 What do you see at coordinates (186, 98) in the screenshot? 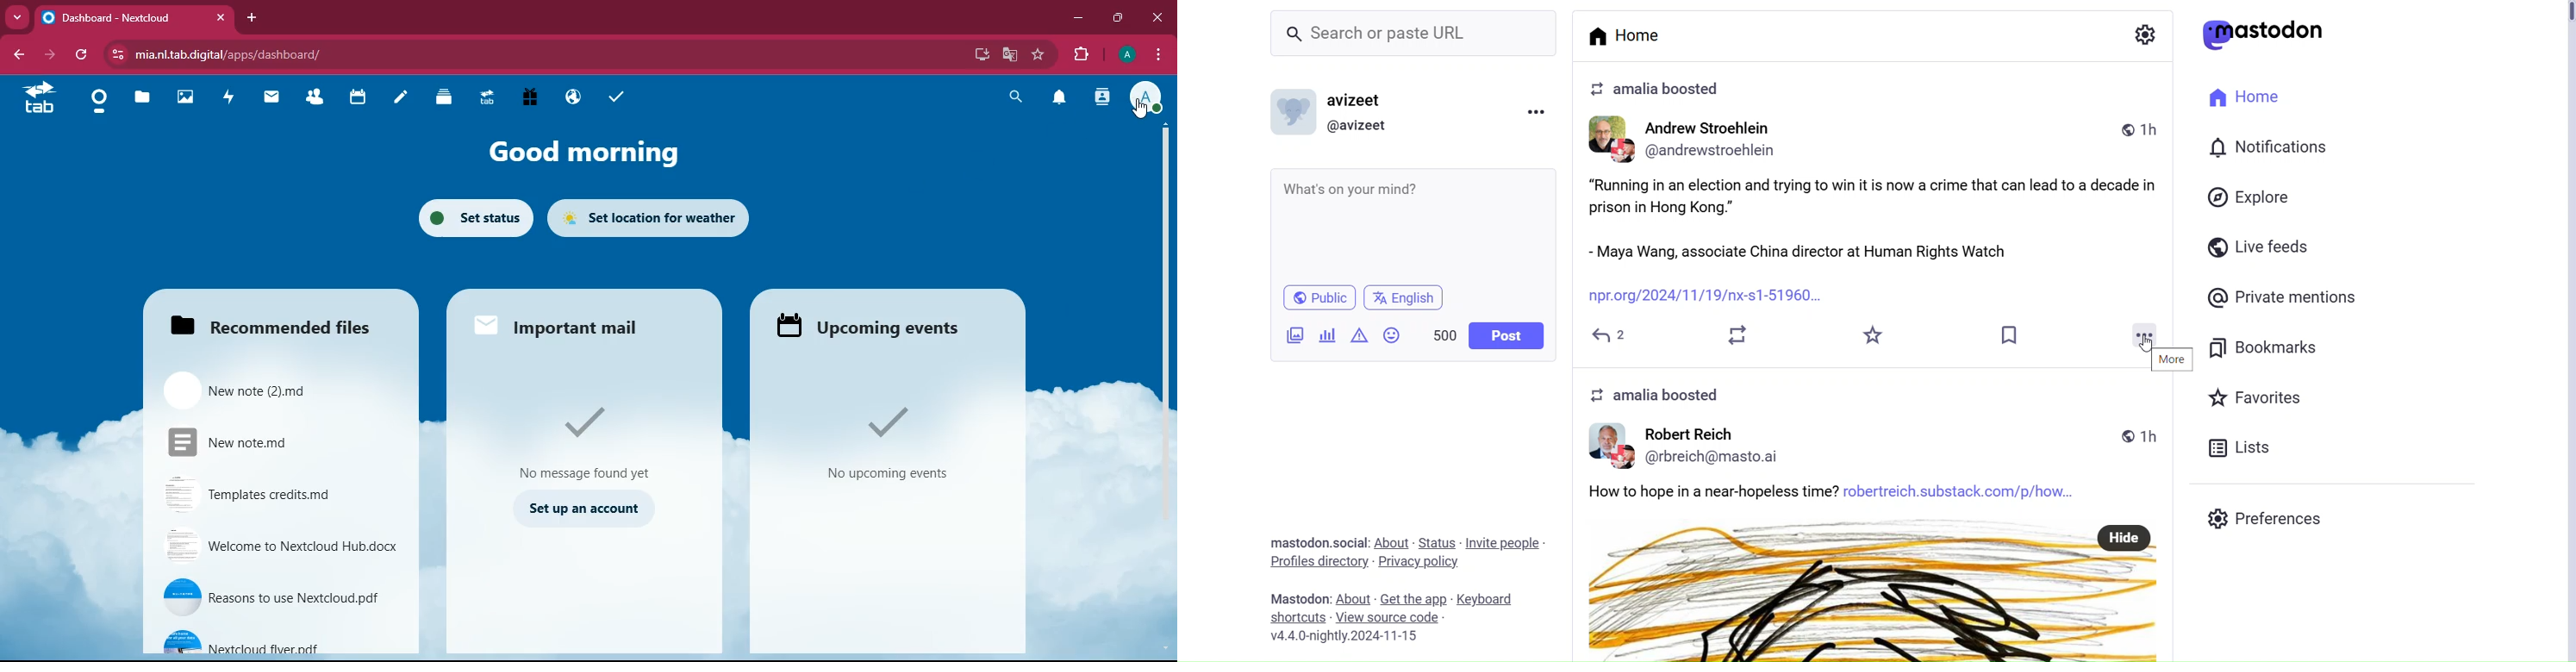
I see `images` at bounding box center [186, 98].